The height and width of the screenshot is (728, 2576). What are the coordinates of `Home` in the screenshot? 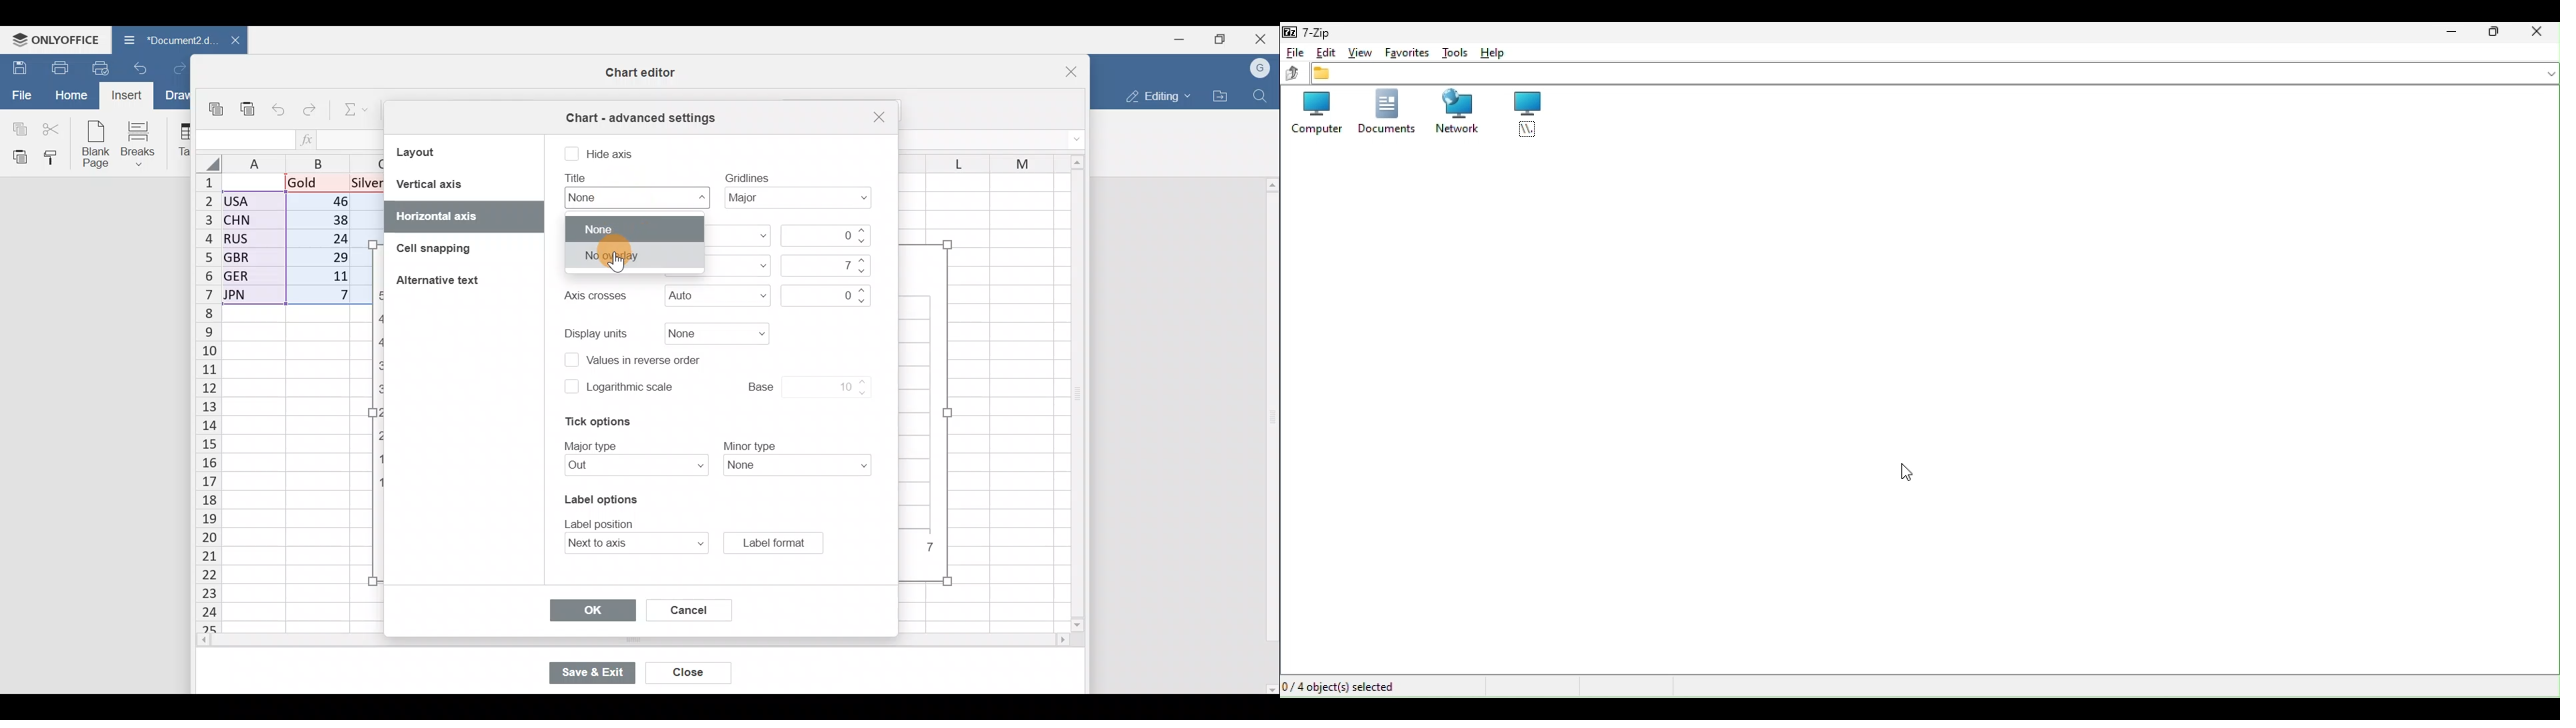 It's located at (71, 94).